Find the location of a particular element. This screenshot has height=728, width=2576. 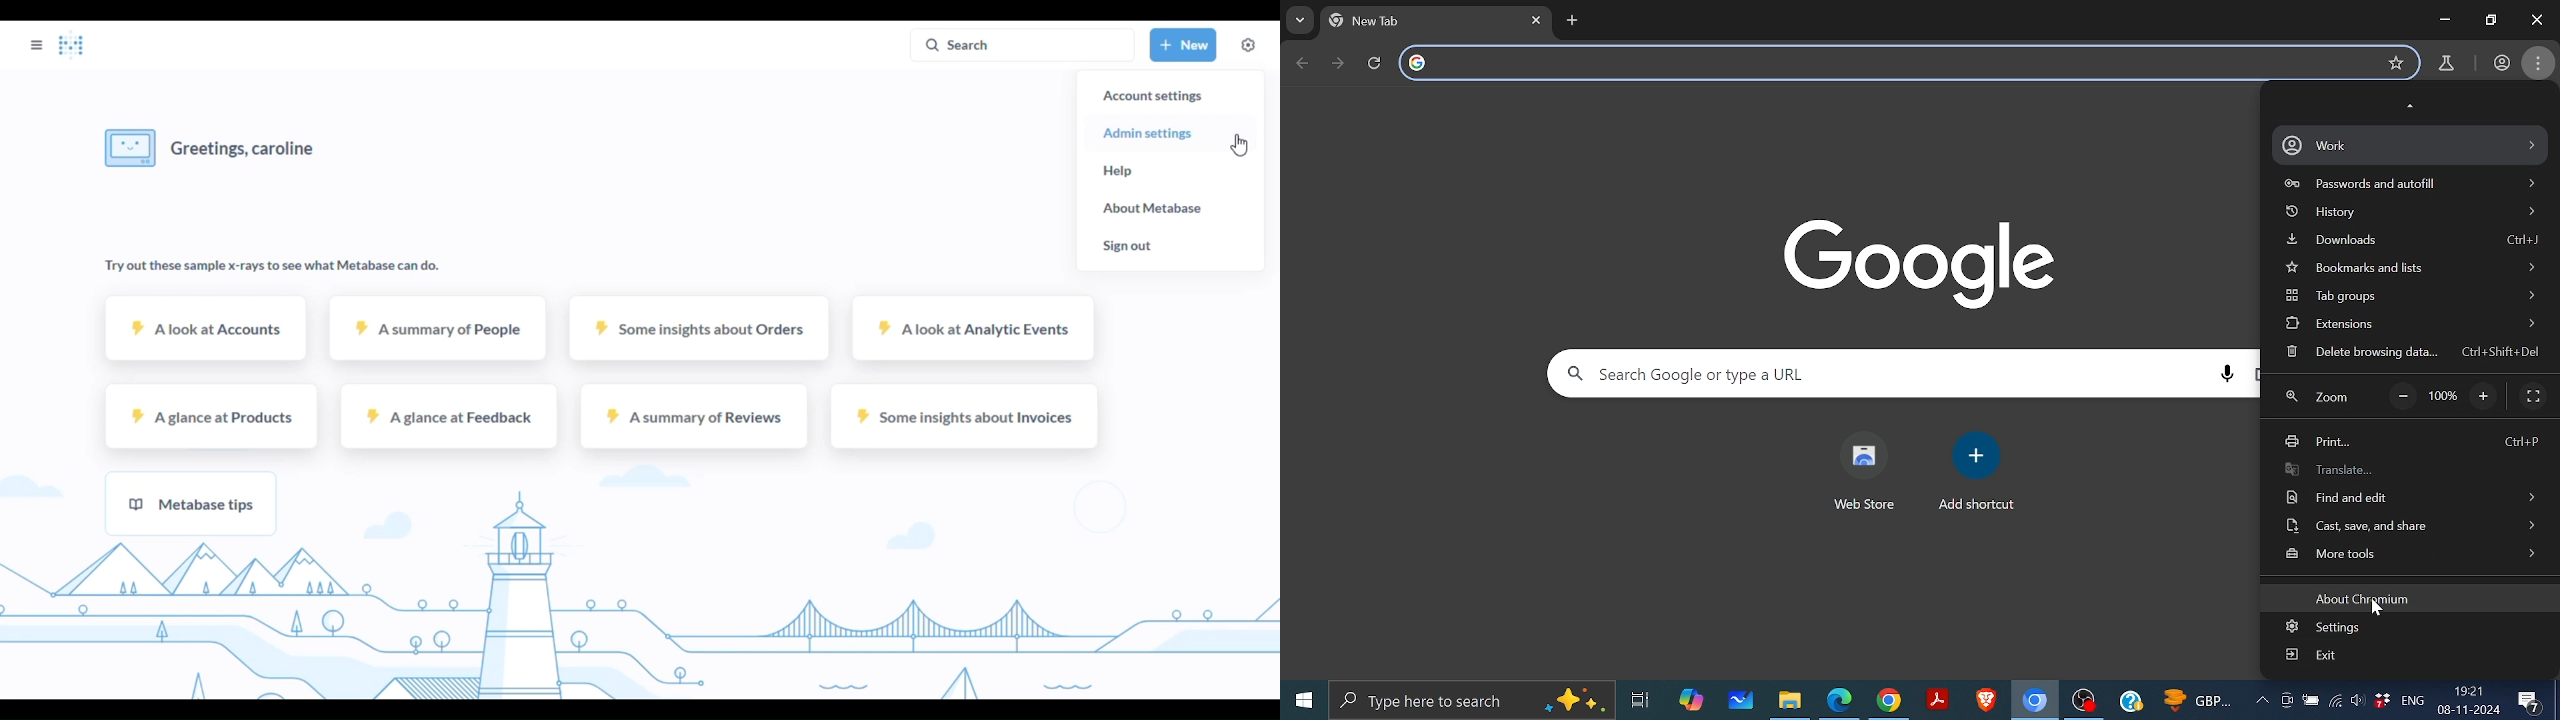

sign out is located at coordinates (1125, 246).